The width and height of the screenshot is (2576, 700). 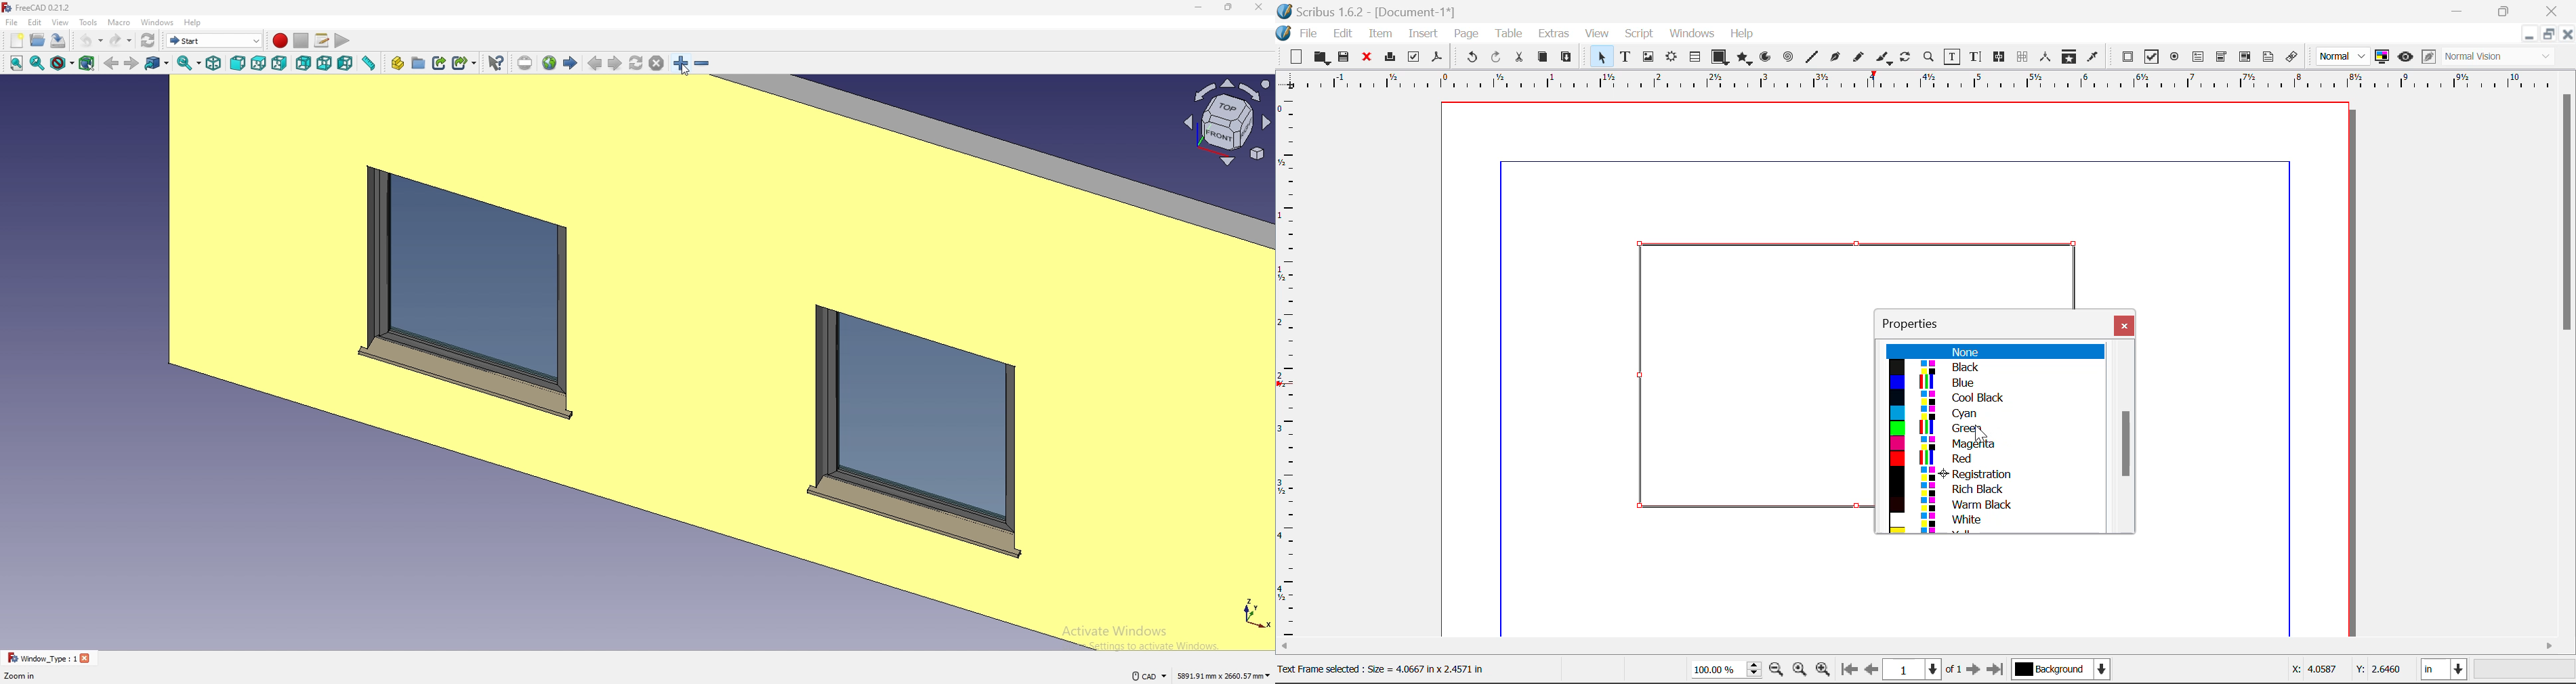 I want to click on Redo, so click(x=1499, y=58).